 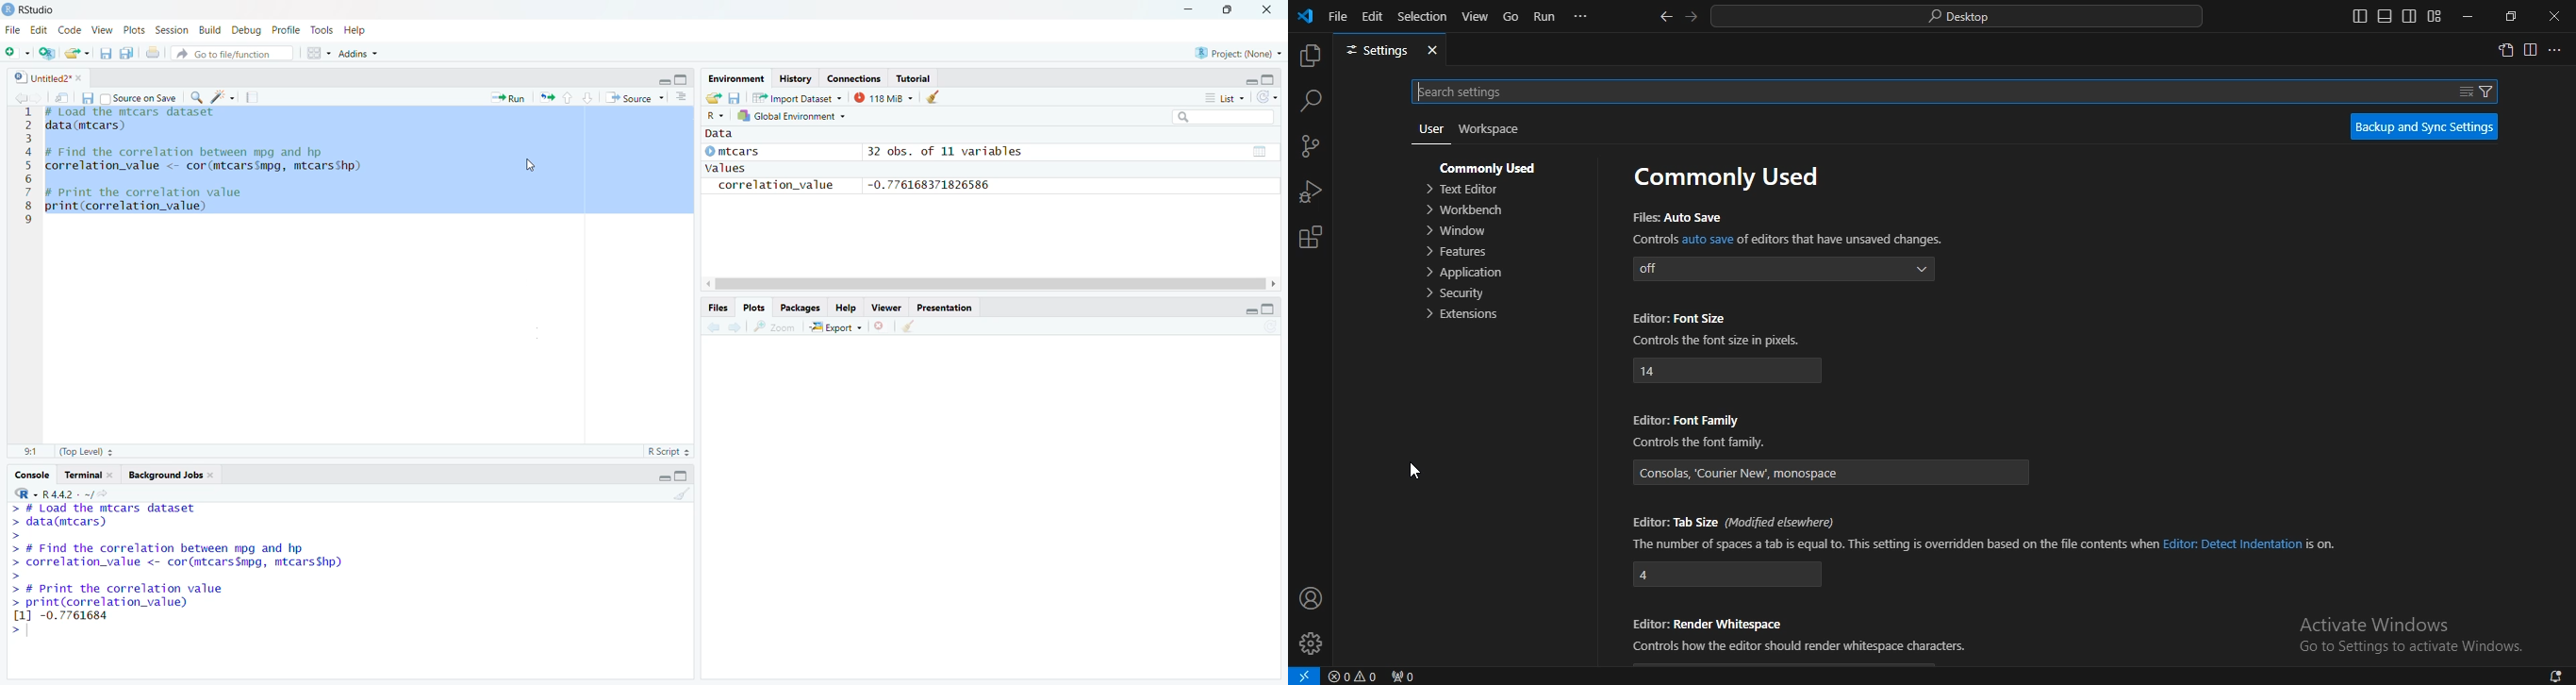 I want to click on Scrollbar, so click(x=989, y=283).